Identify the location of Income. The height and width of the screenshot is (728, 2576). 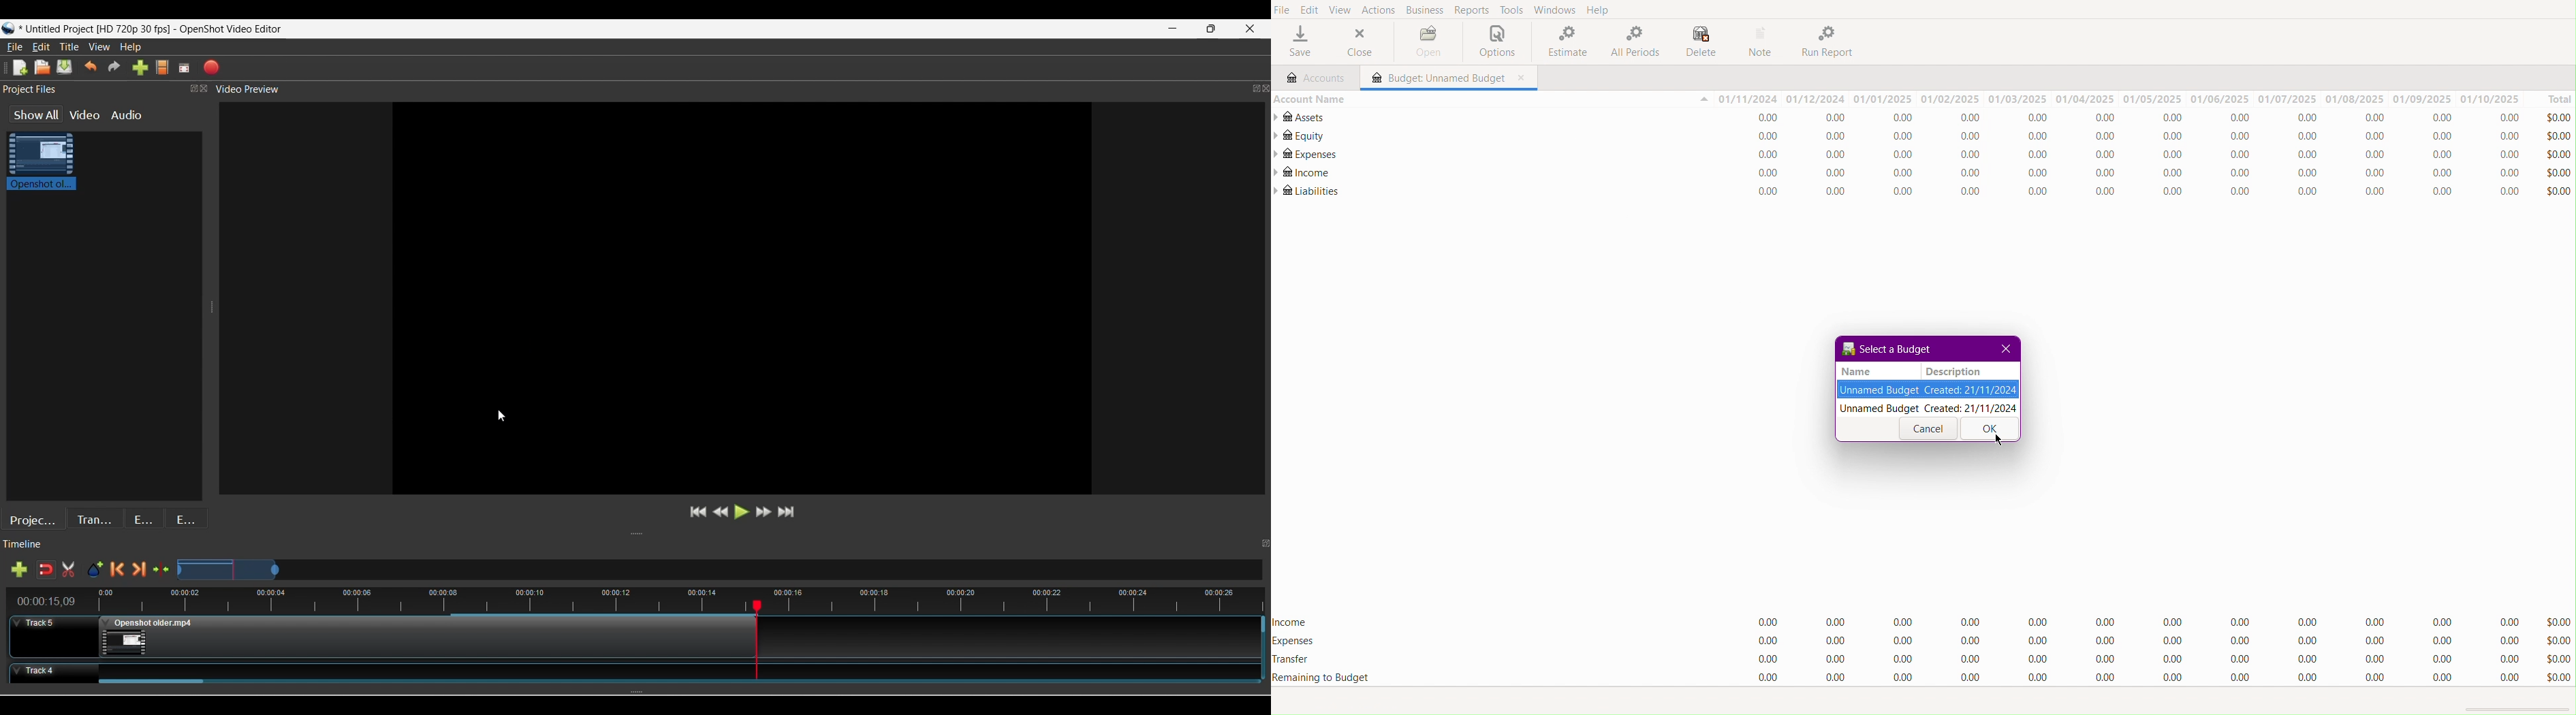
(1293, 620).